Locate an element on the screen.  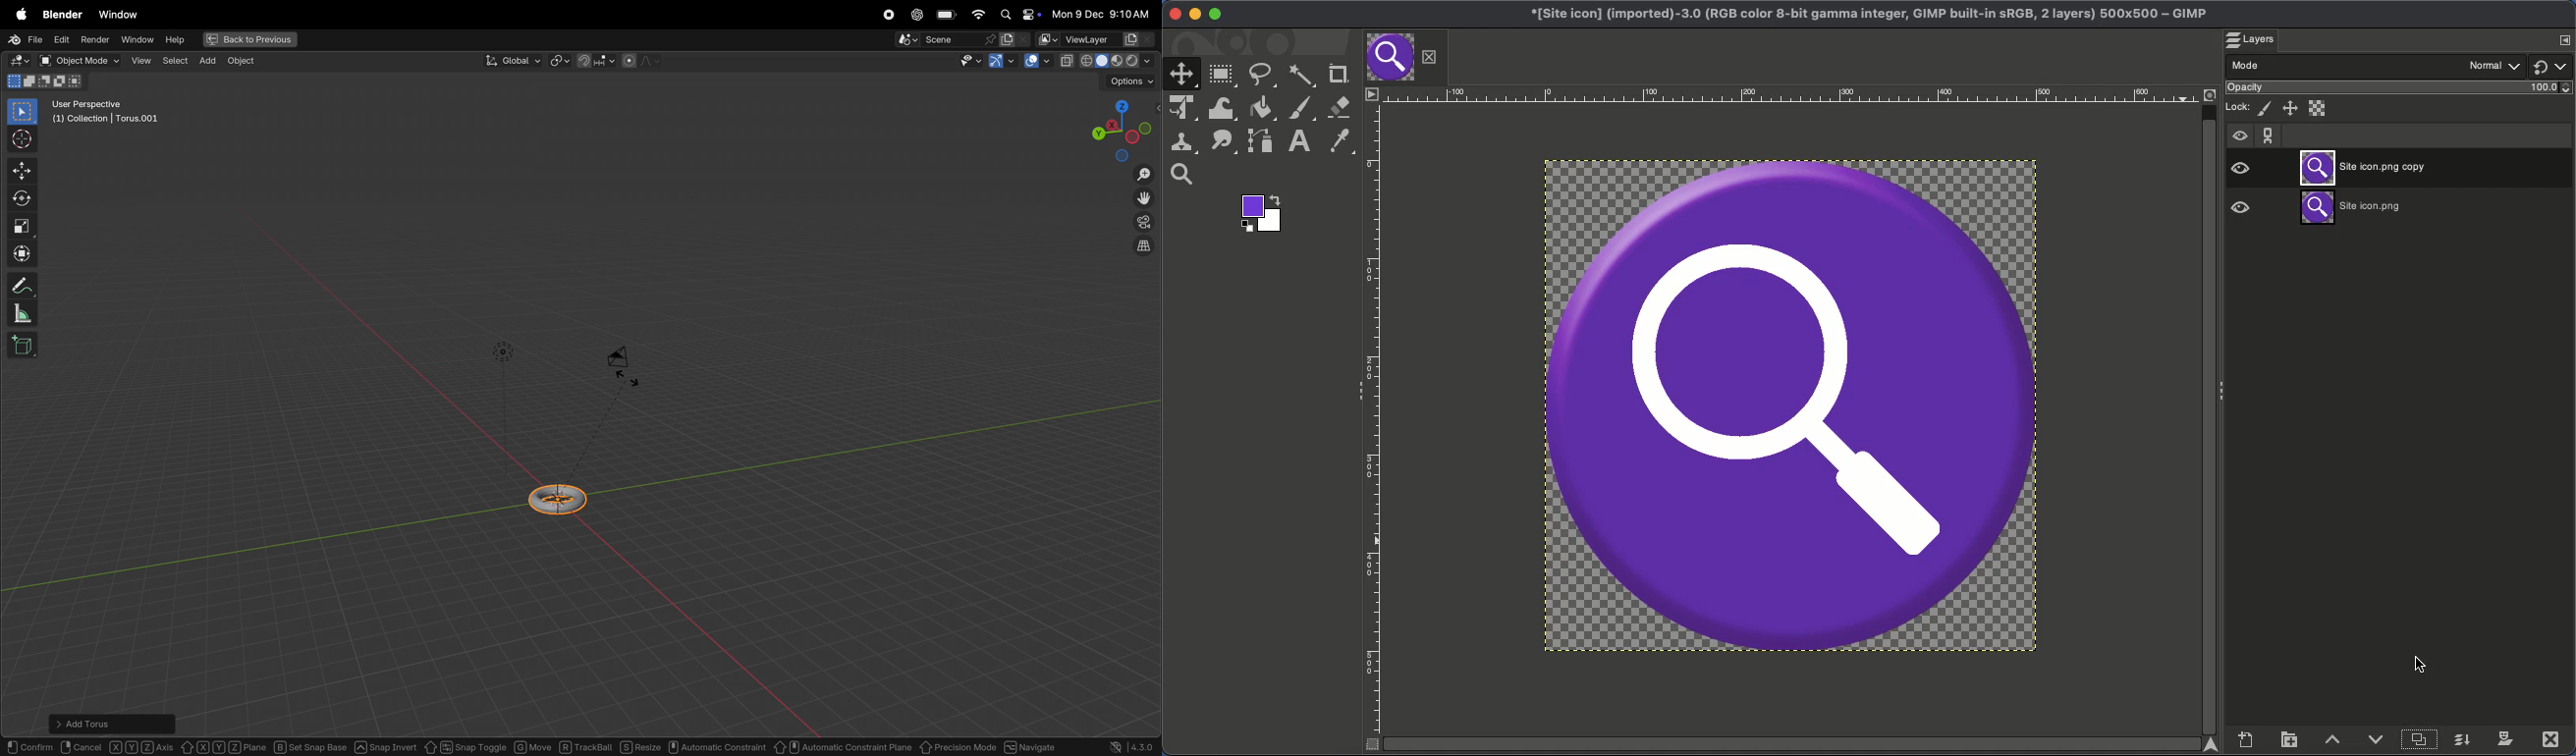
GIMP project is located at coordinates (1874, 16).